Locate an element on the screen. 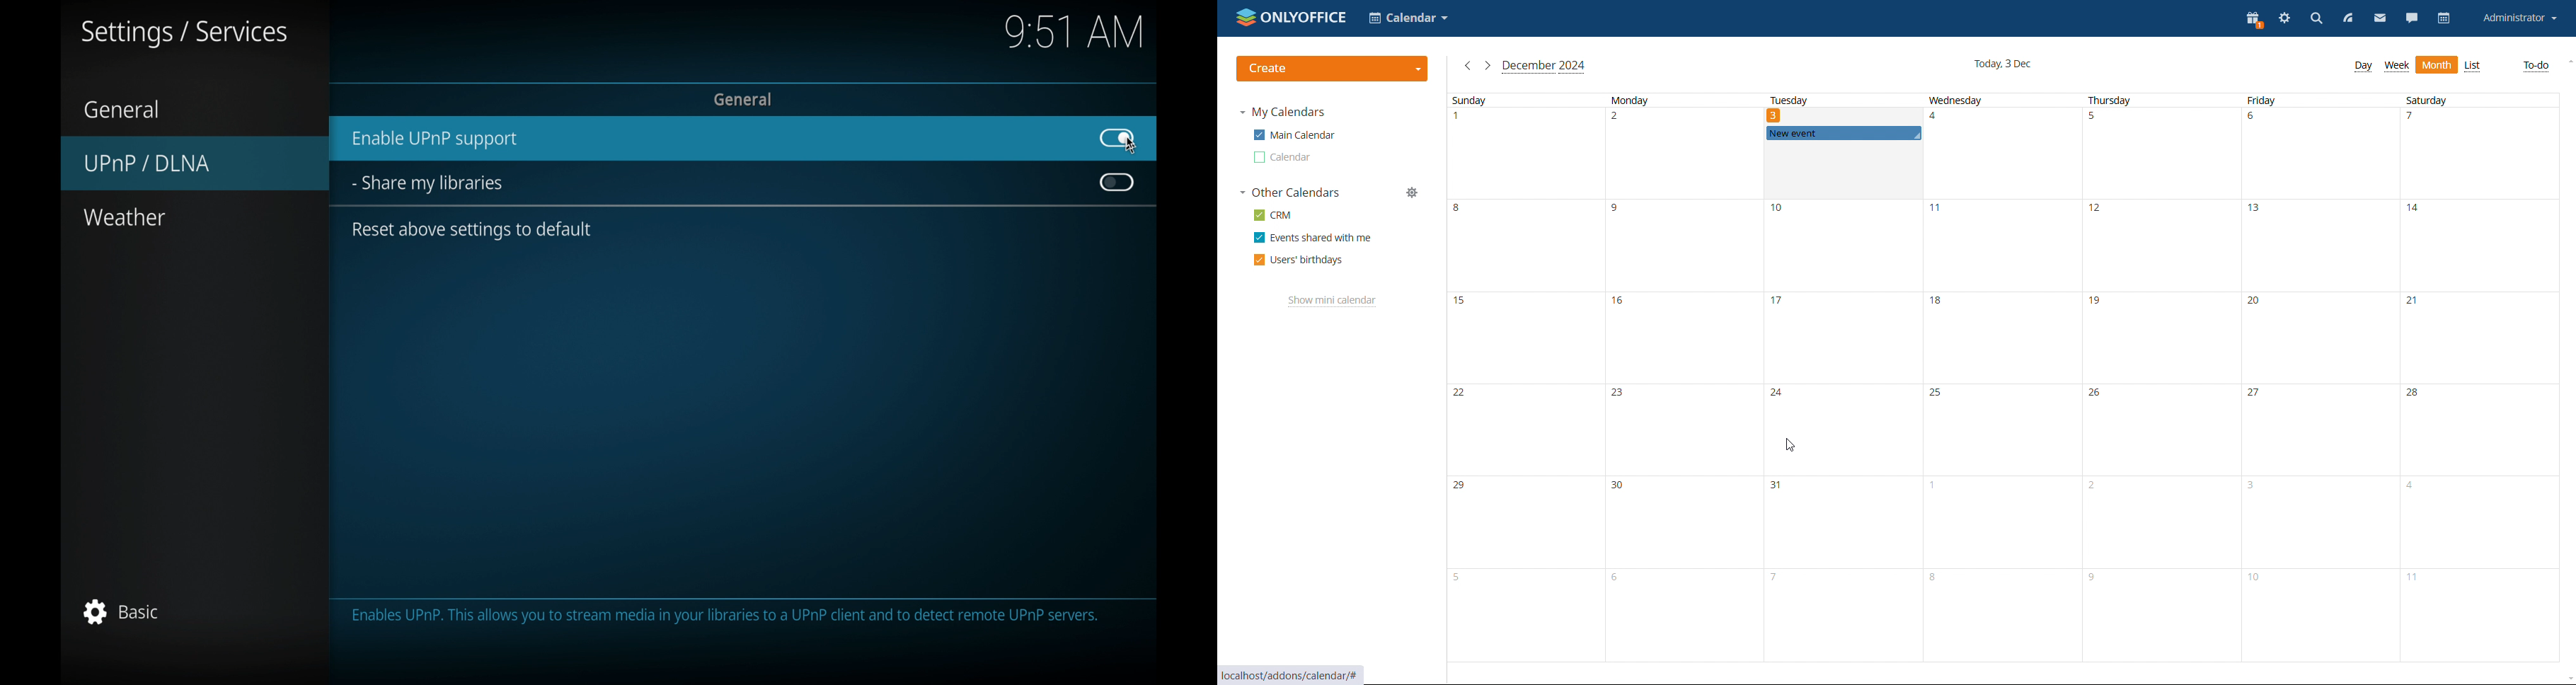 The width and height of the screenshot is (2576, 700). date is located at coordinates (2166, 521).